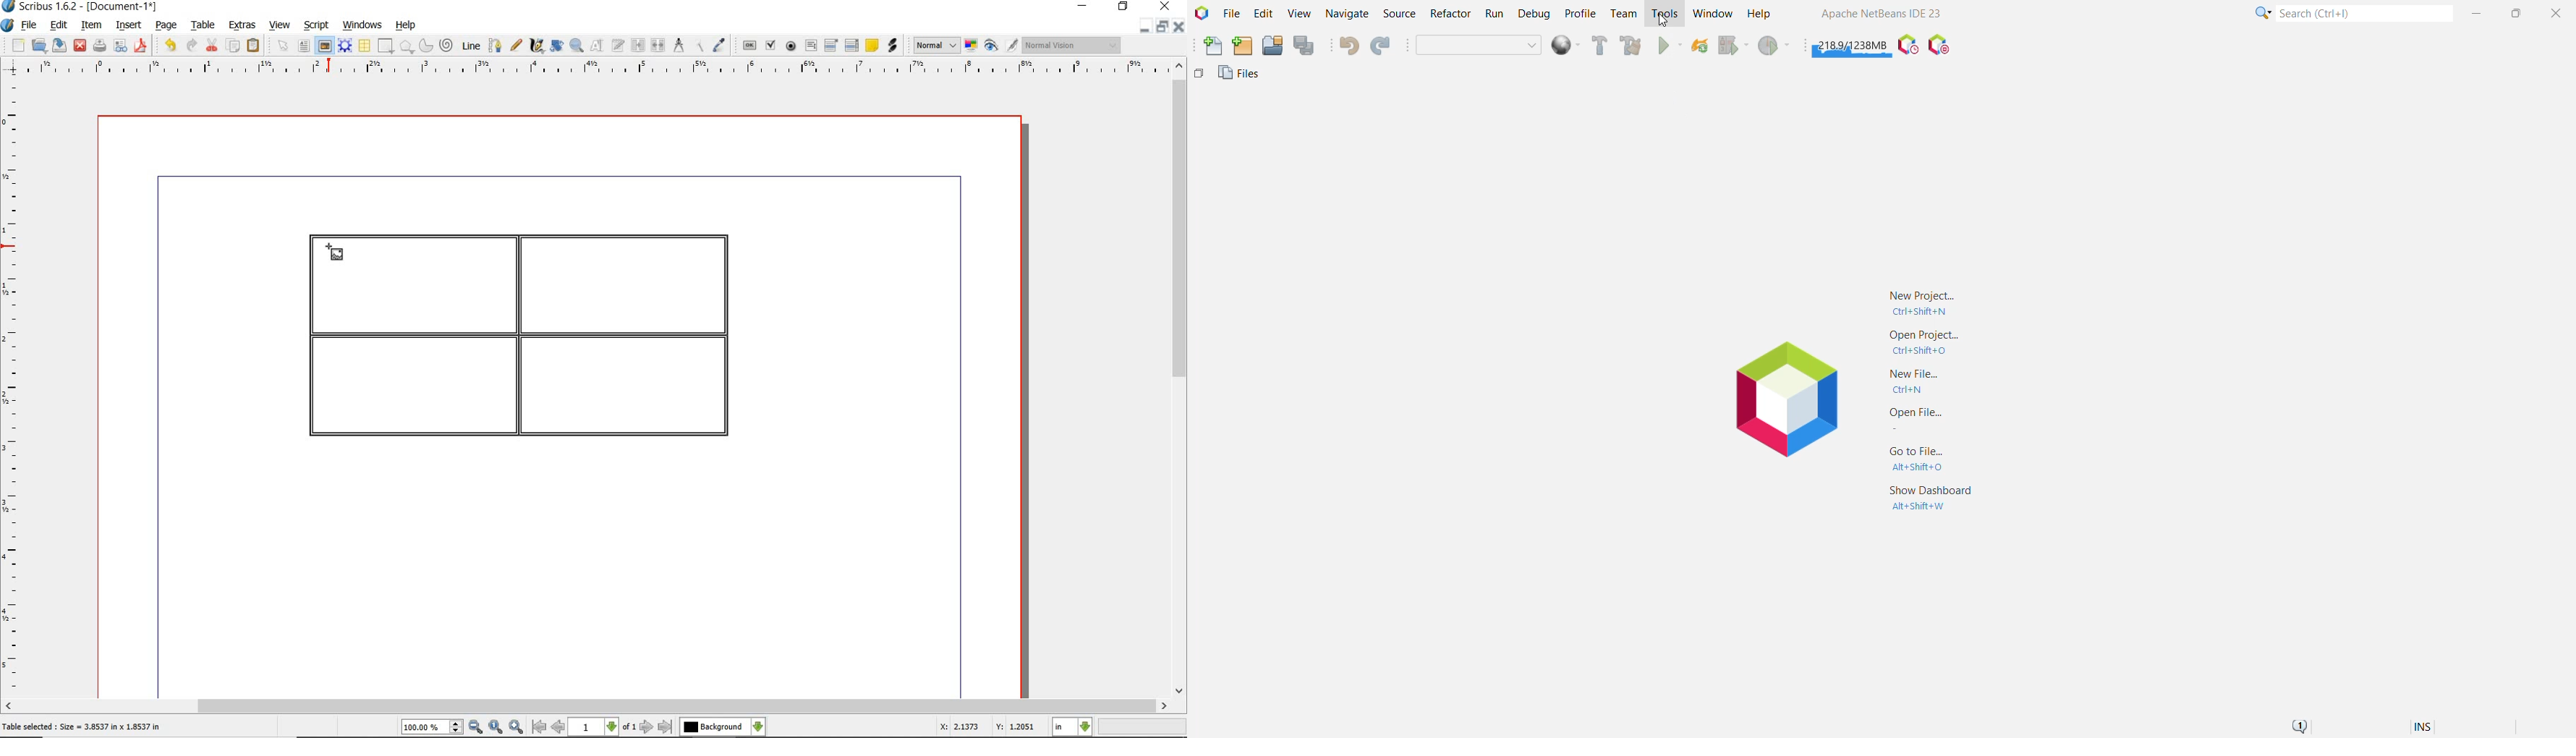 The width and height of the screenshot is (2576, 756). I want to click on render frame, so click(345, 45).